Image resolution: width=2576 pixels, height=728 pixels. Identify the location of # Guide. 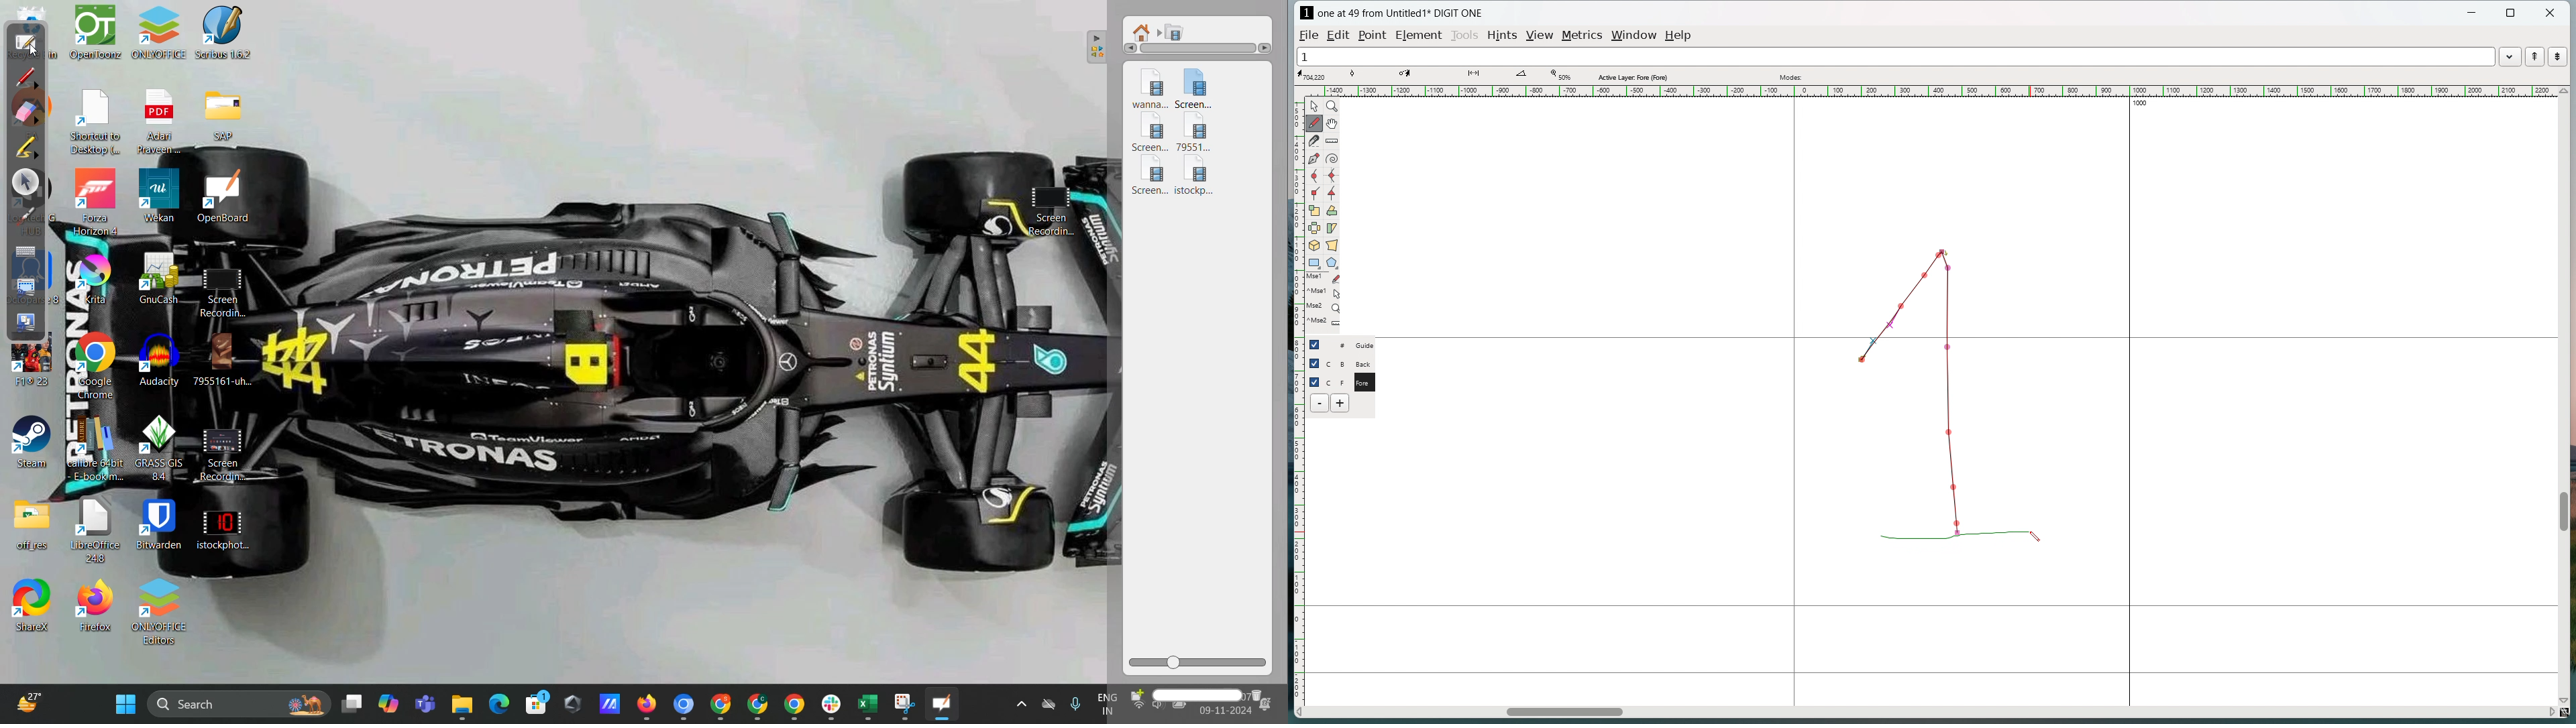
(1352, 345).